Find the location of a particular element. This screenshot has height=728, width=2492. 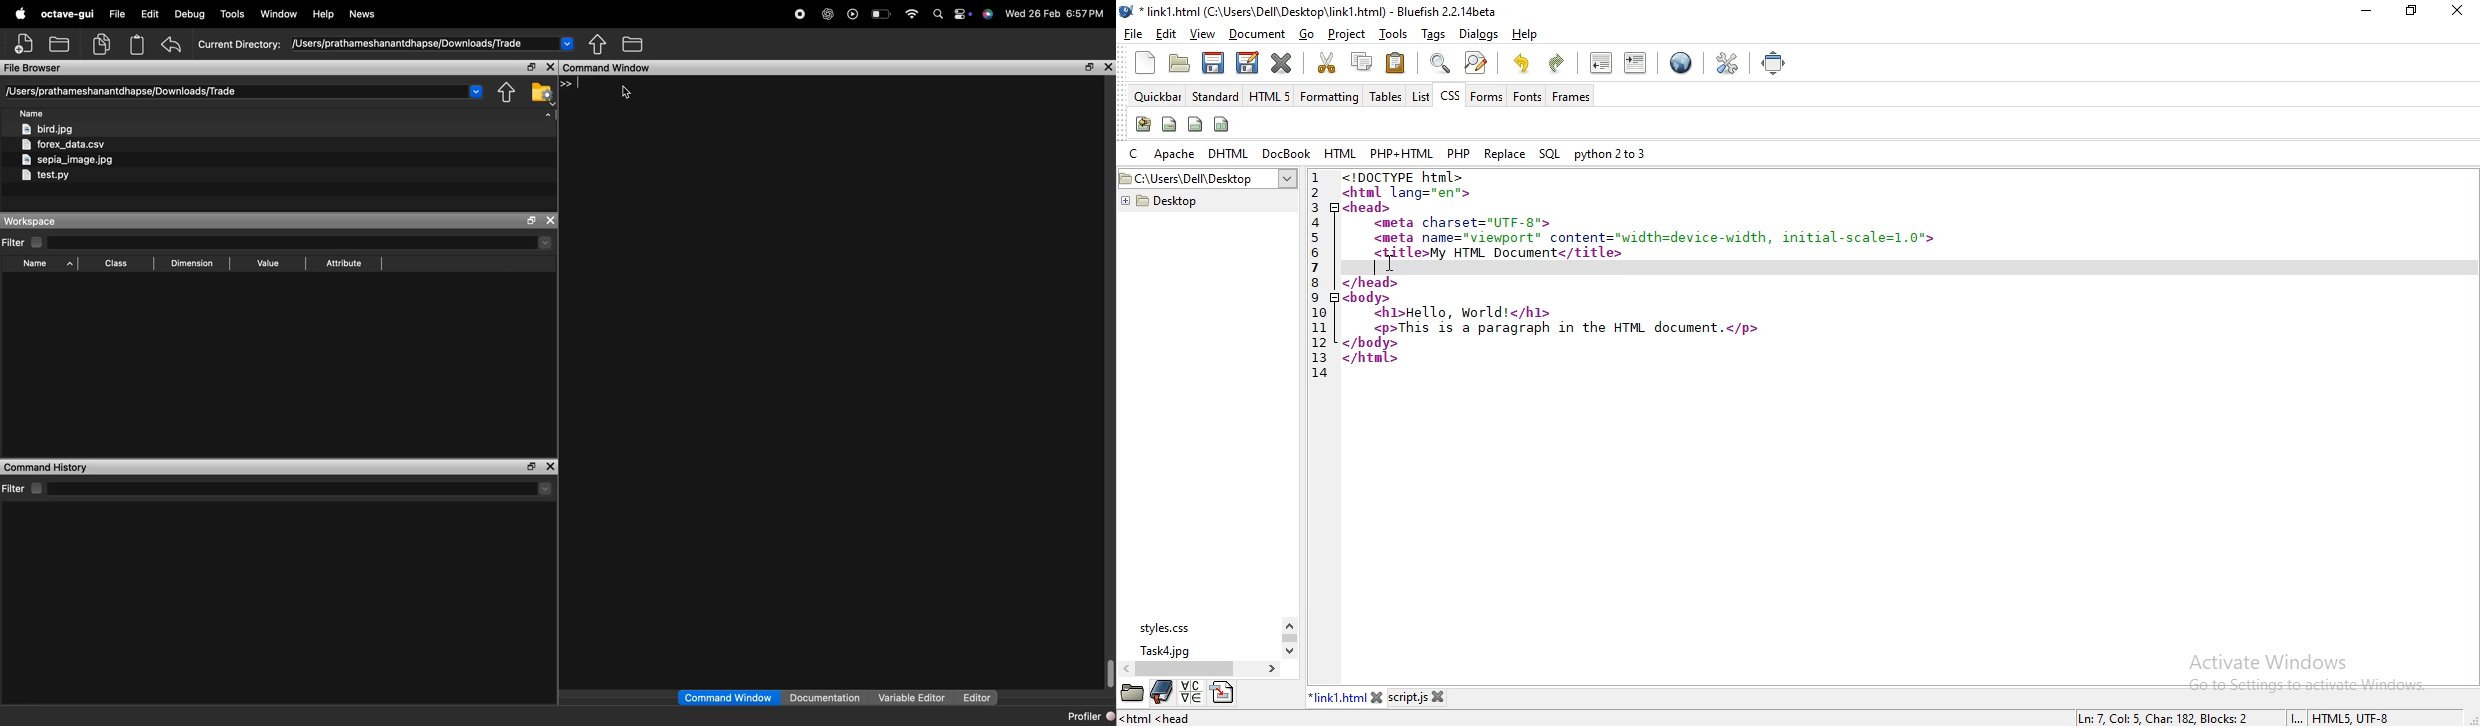

project is located at coordinates (1347, 34).